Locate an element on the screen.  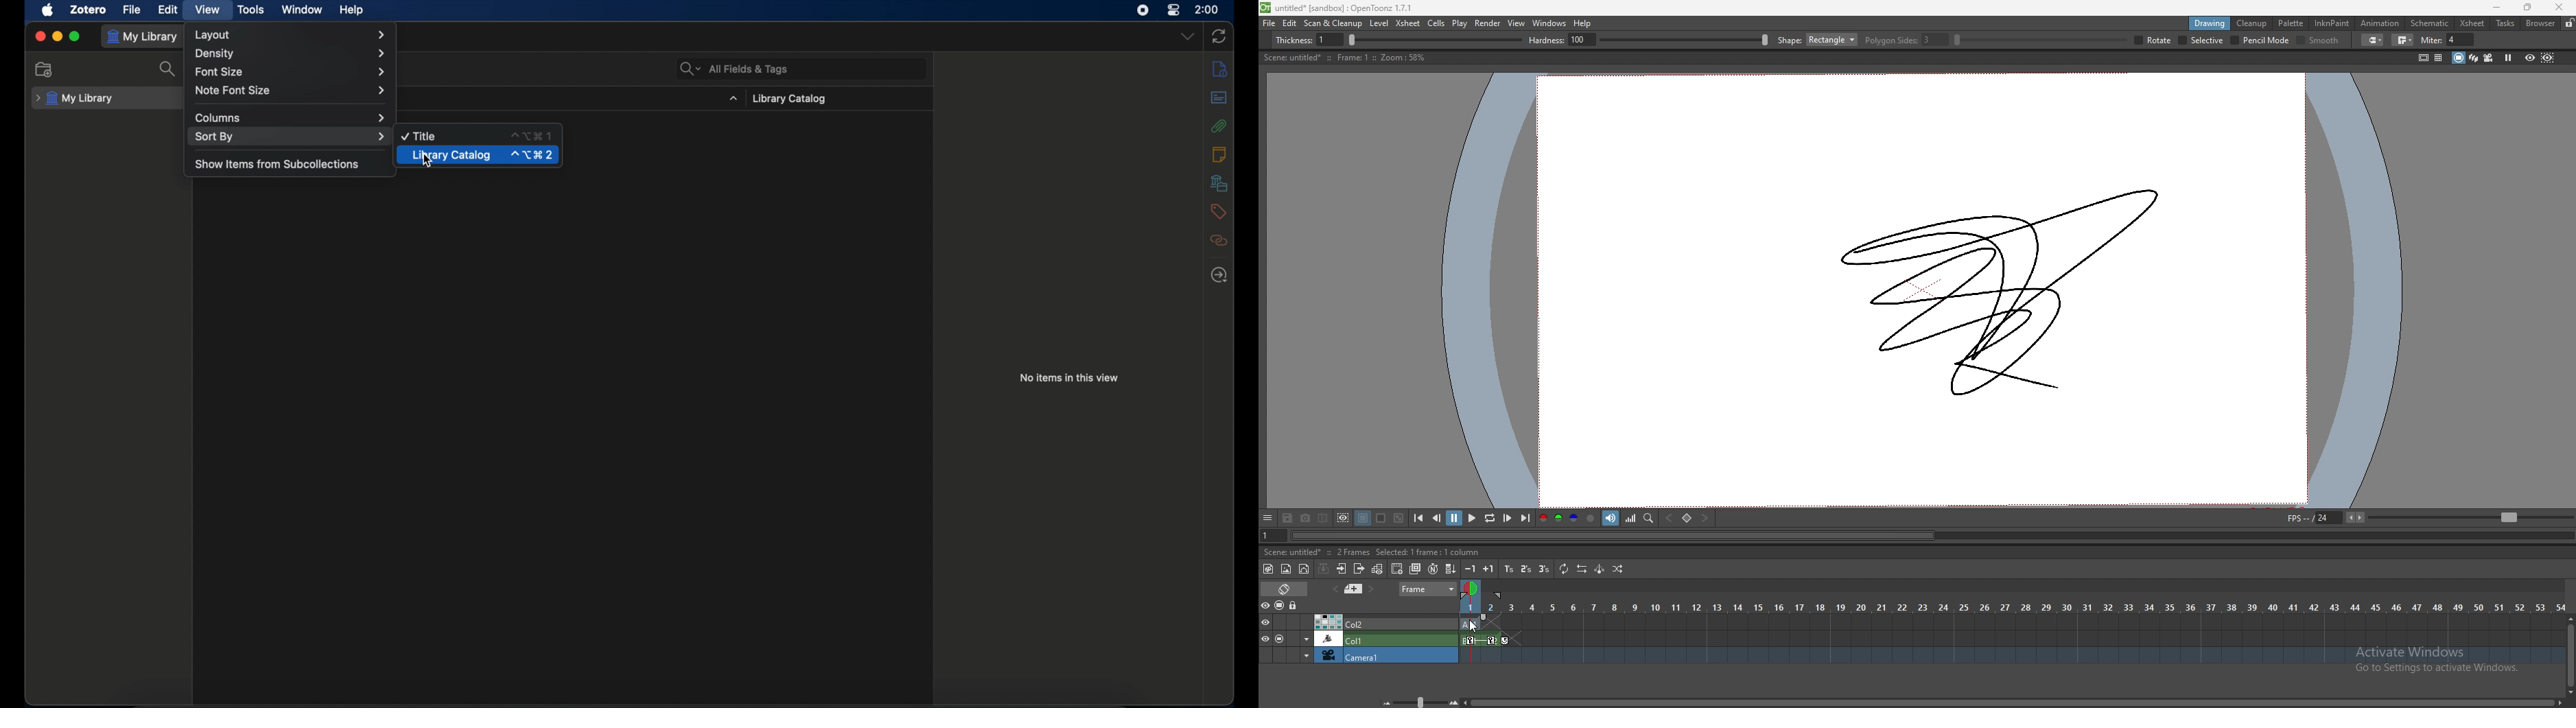
column 1 is located at coordinates (1359, 638).